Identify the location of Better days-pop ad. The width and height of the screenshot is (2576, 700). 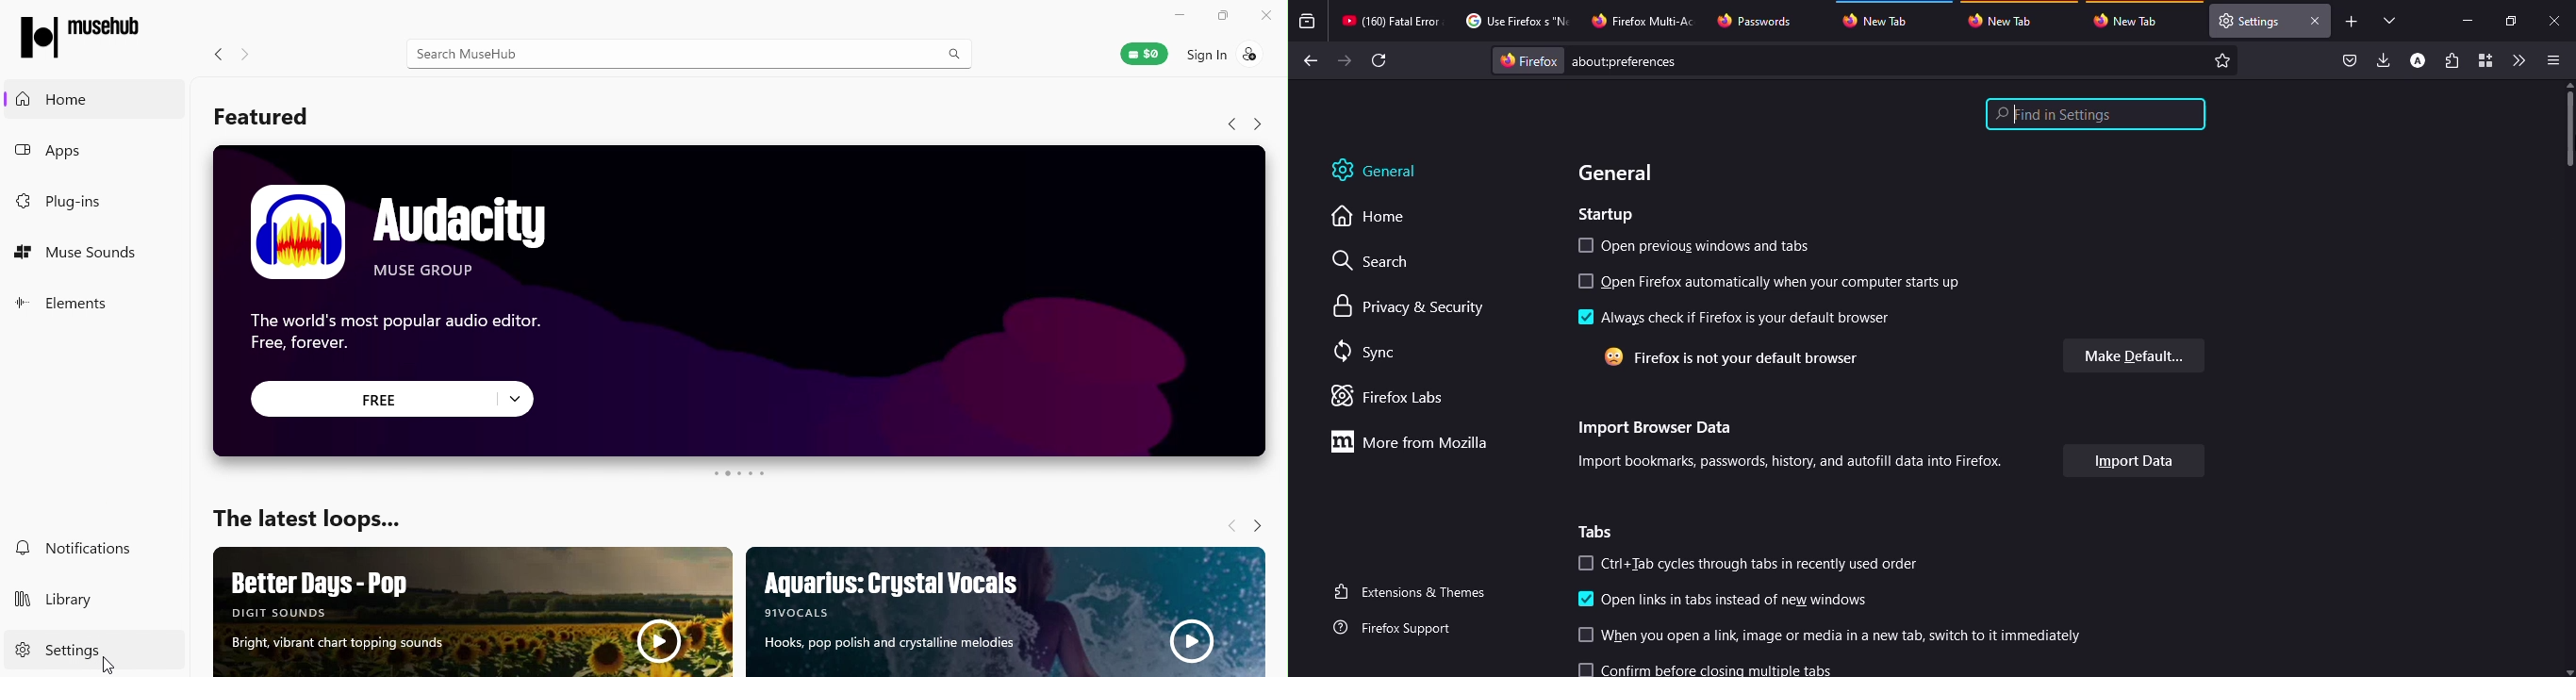
(470, 612).